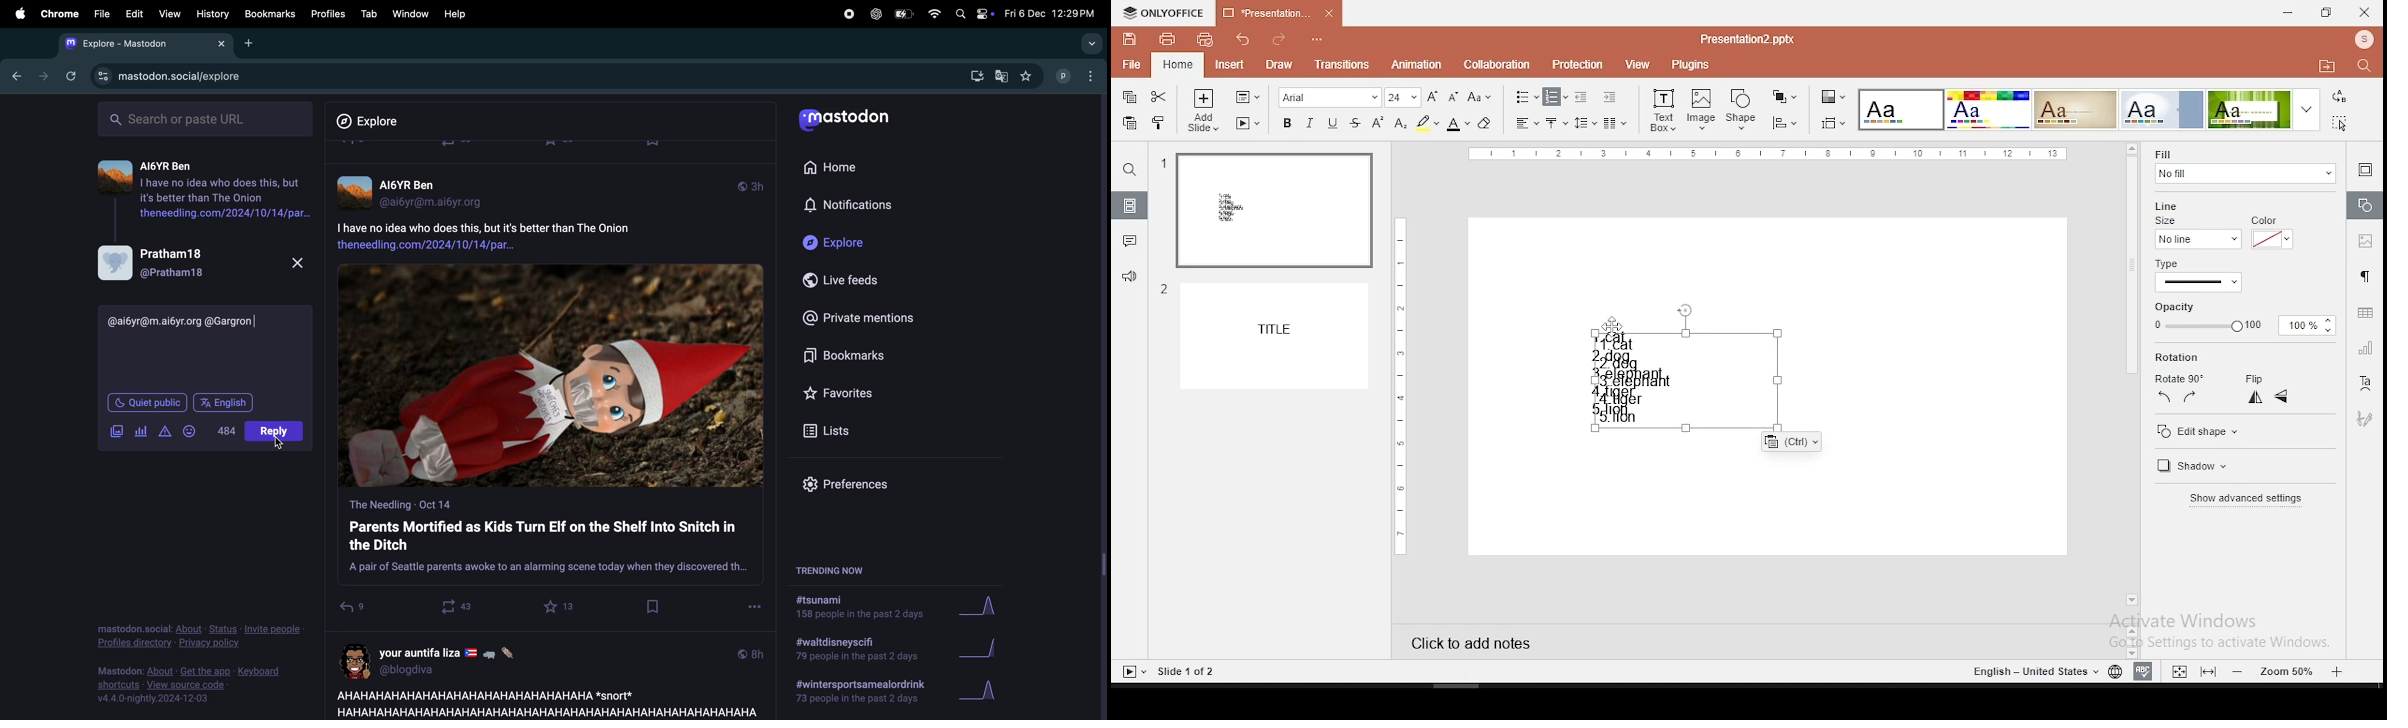 The height and width of the screenshot is (728, 2408). Describe the element at coordinates (1164, 39) in the screenshot. I see `print file` at that location.